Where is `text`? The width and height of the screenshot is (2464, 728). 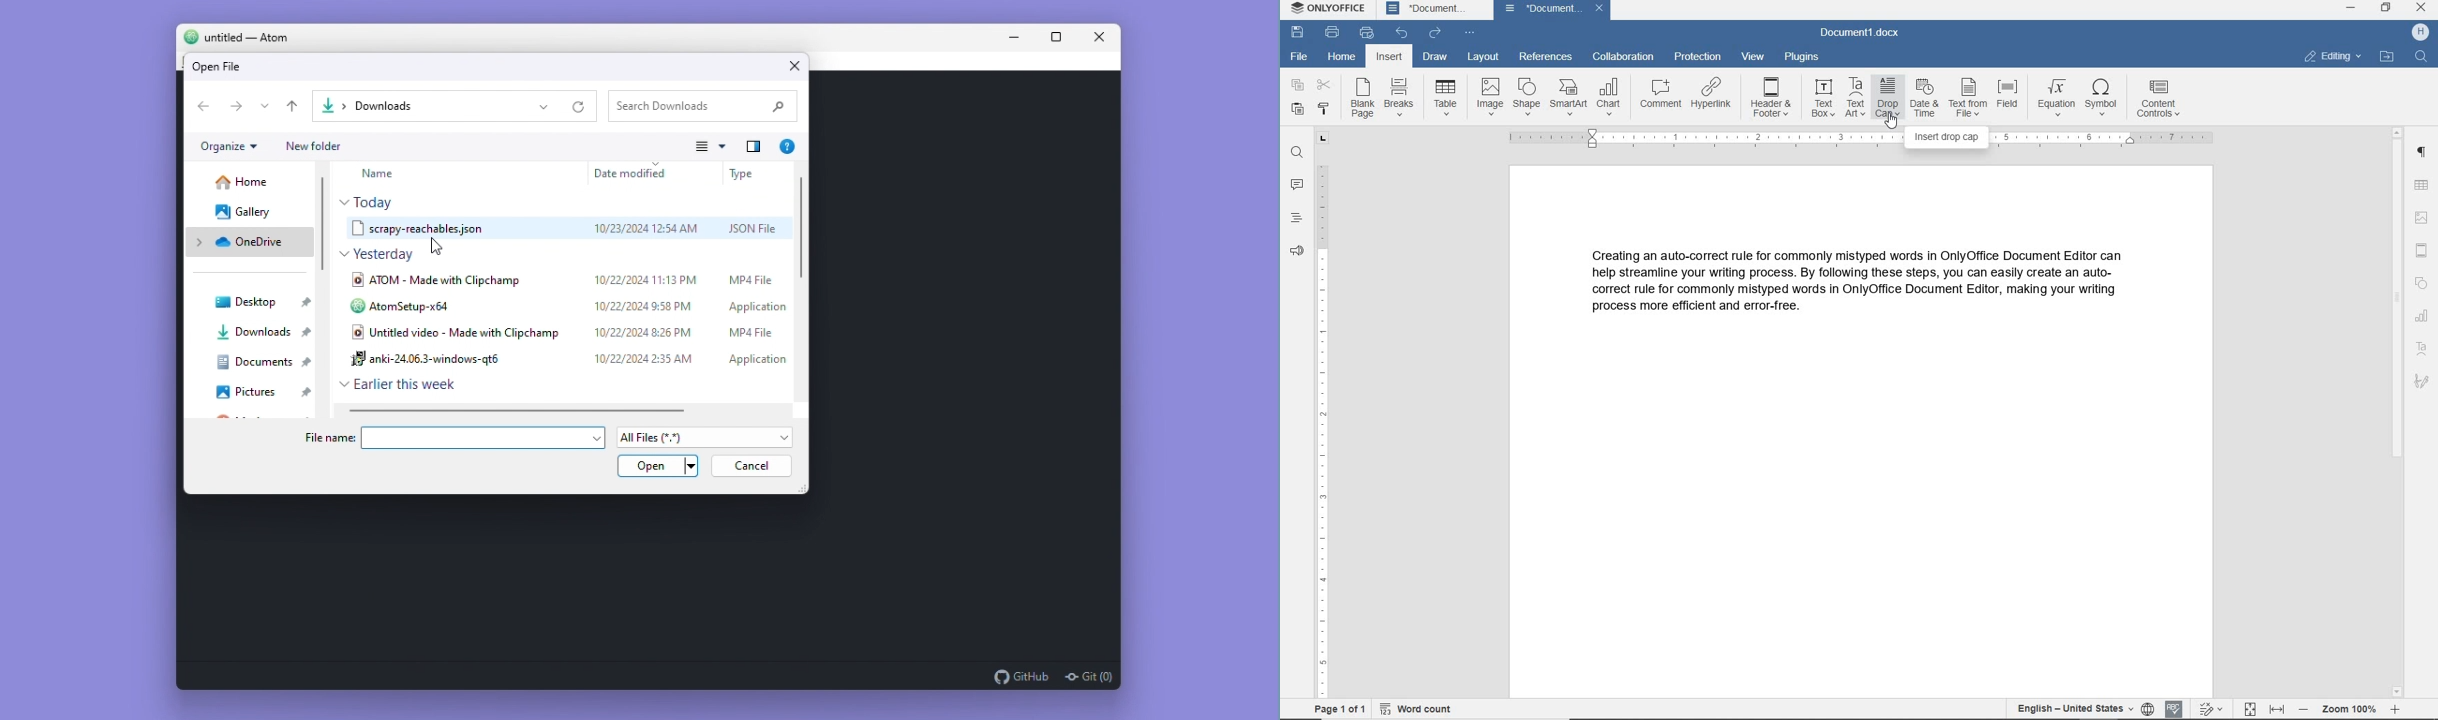 text is located at coordinates (1864, 289).